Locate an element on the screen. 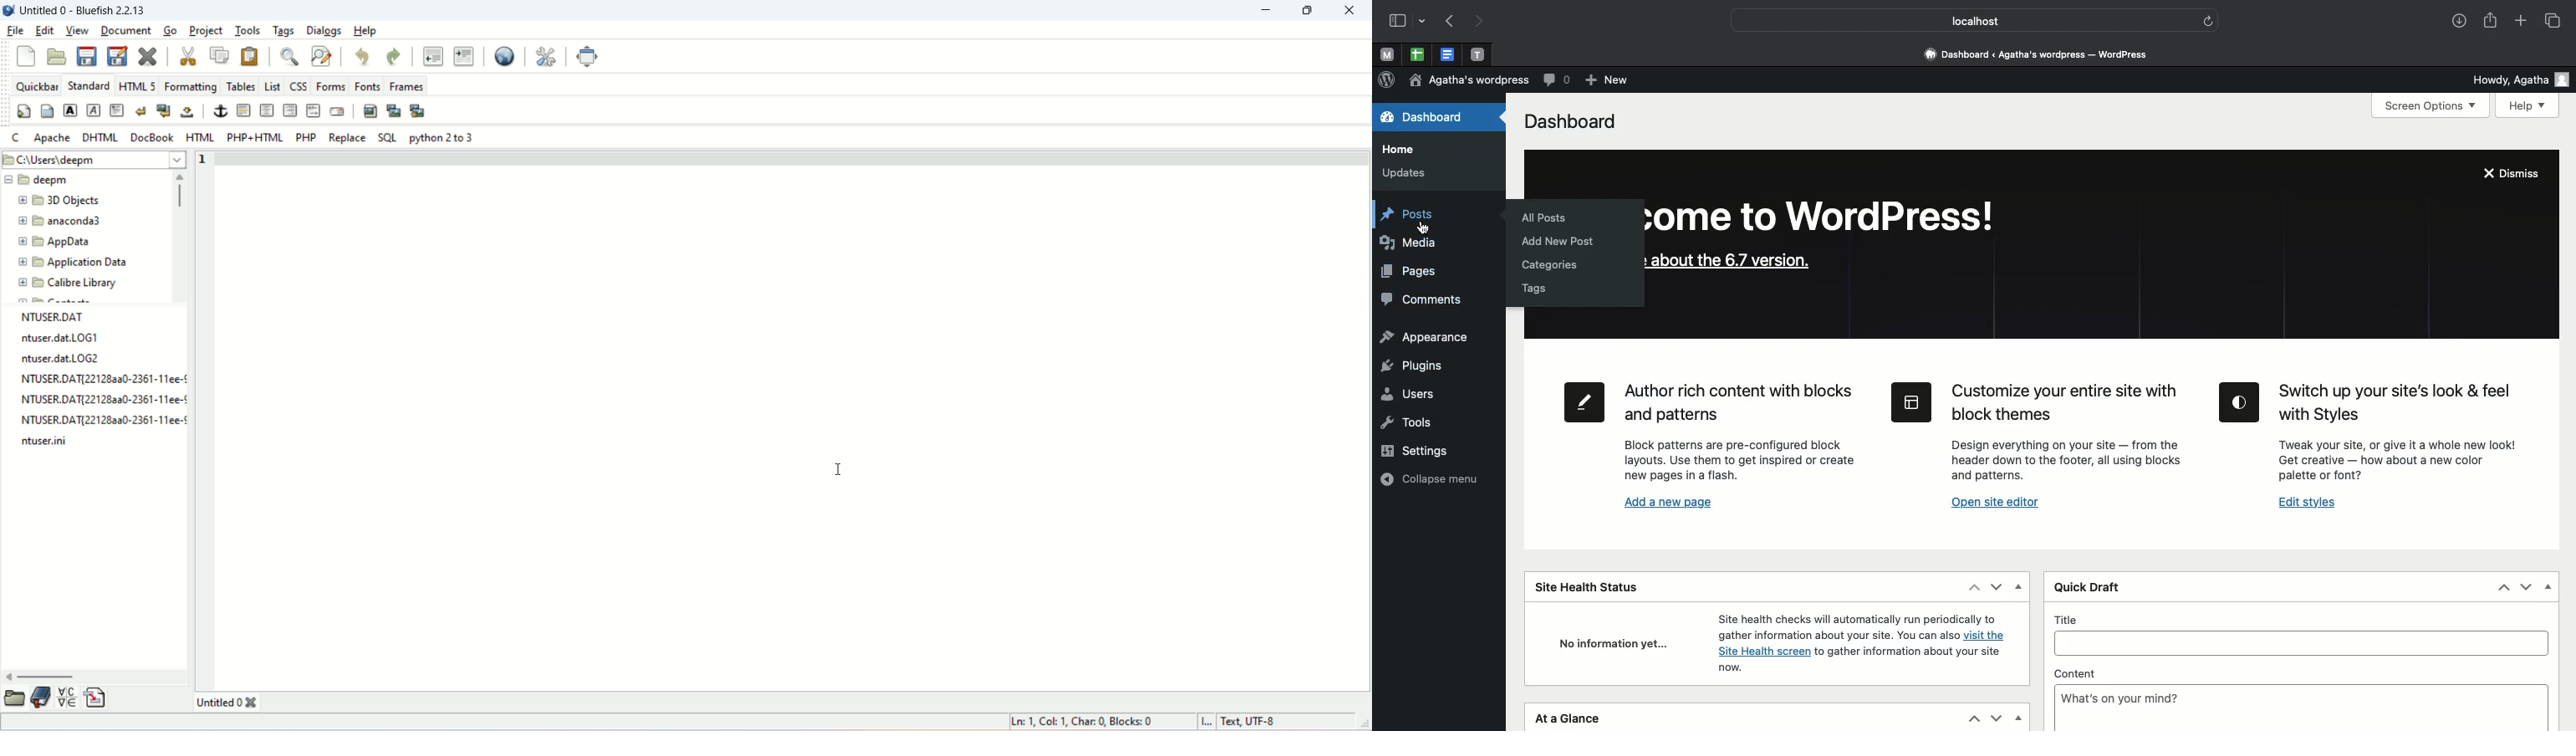   C\Users\deepm is located at coordinates (58, 162).